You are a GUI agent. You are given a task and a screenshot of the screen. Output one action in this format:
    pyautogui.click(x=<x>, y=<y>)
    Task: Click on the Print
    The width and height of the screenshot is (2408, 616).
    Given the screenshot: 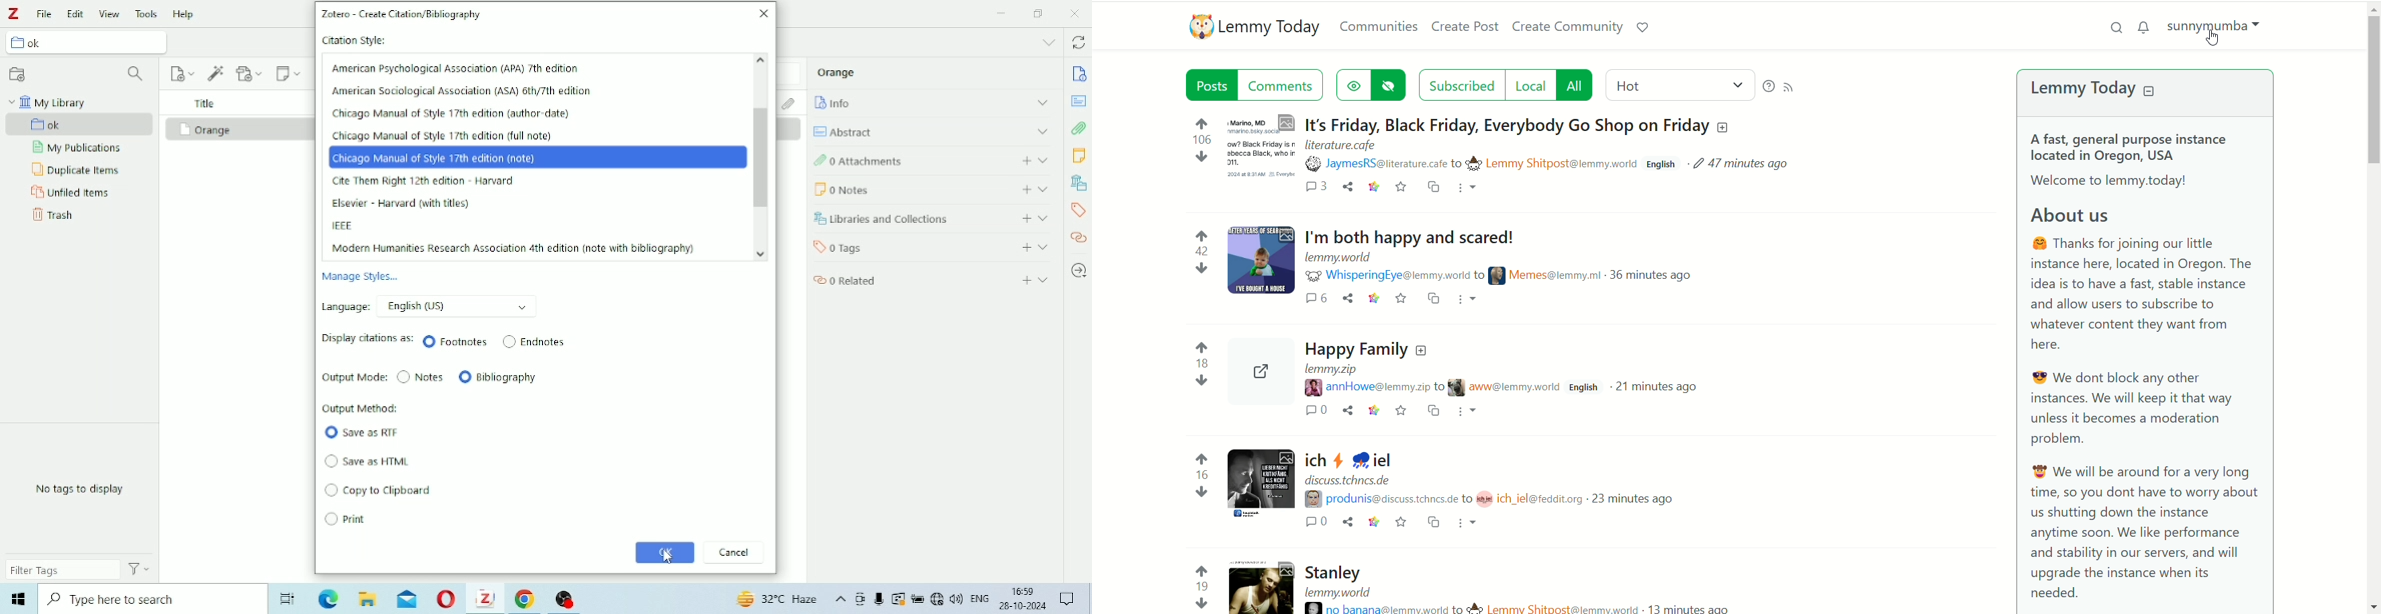 What is the action you would take?
    pyautogui.click(x=347, y=520)
    